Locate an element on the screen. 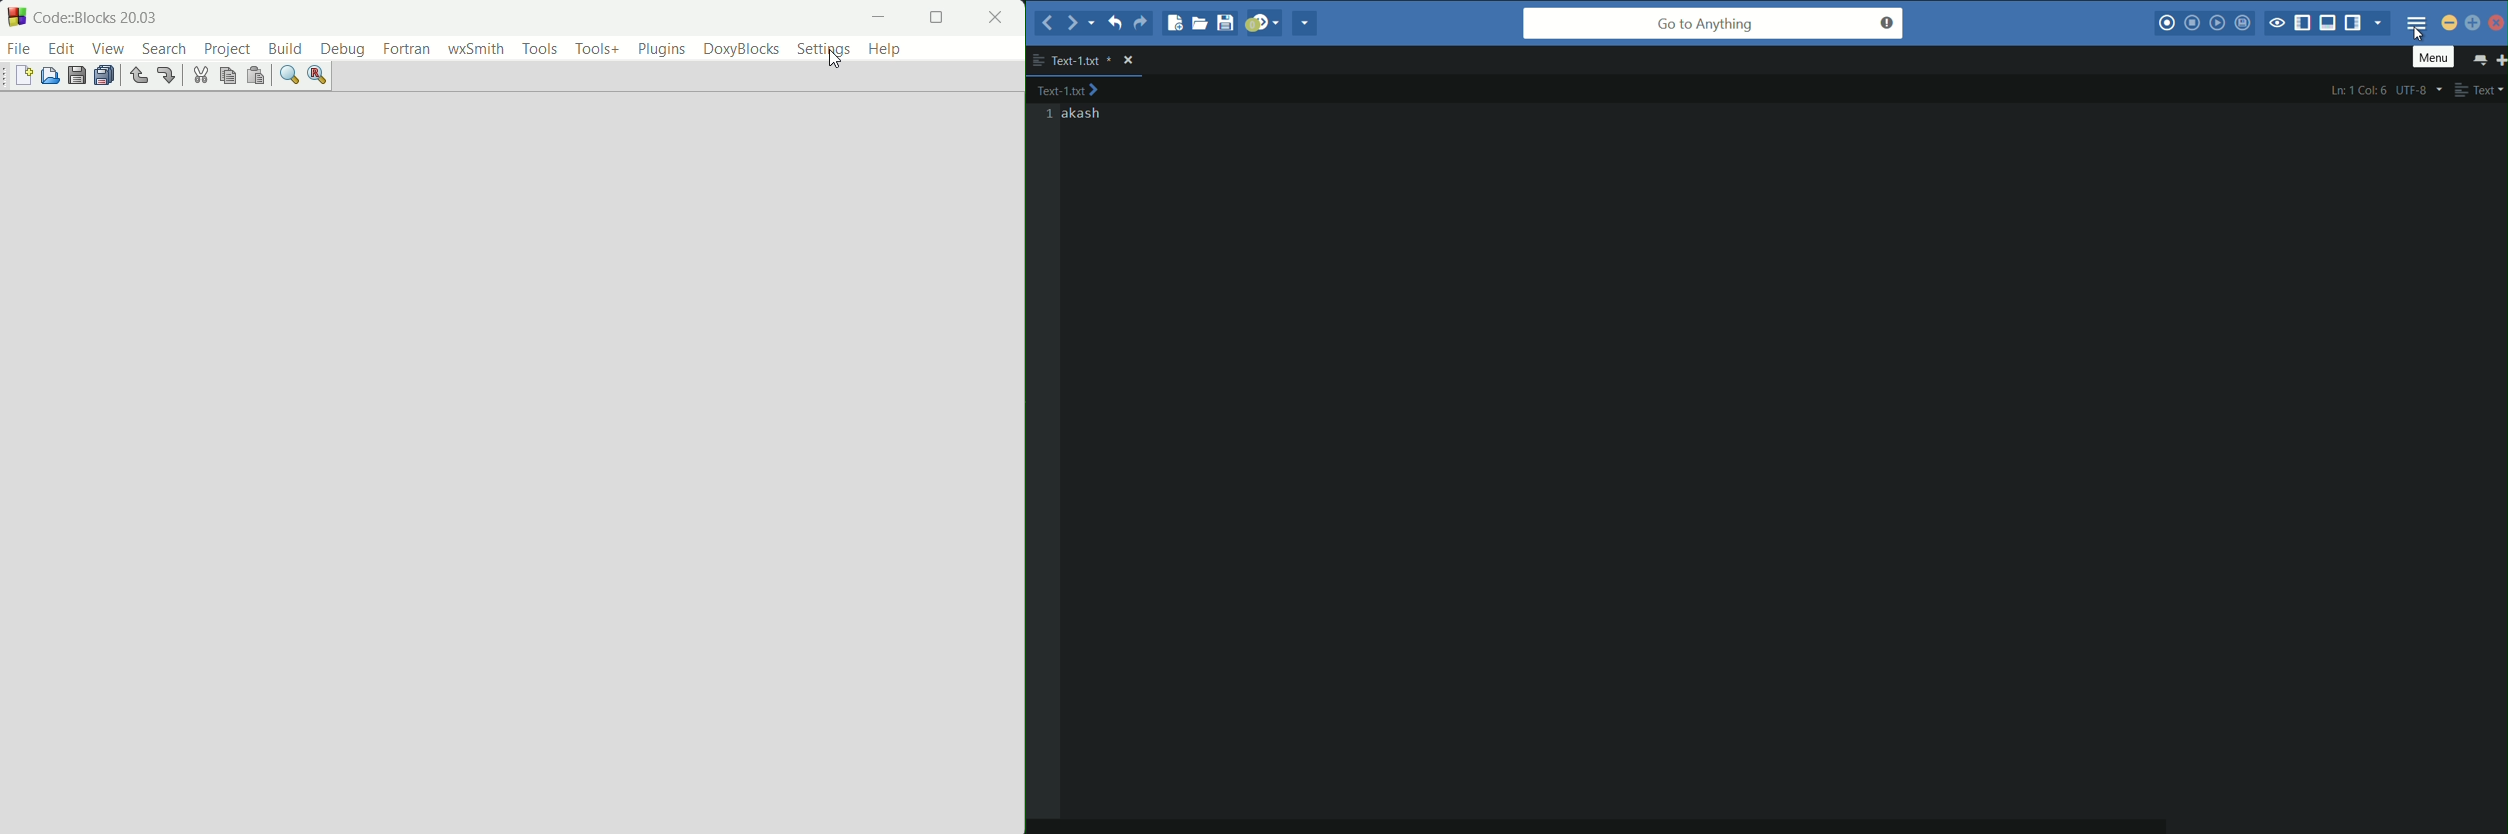  play last macro is located at coordinates (2220, 22).